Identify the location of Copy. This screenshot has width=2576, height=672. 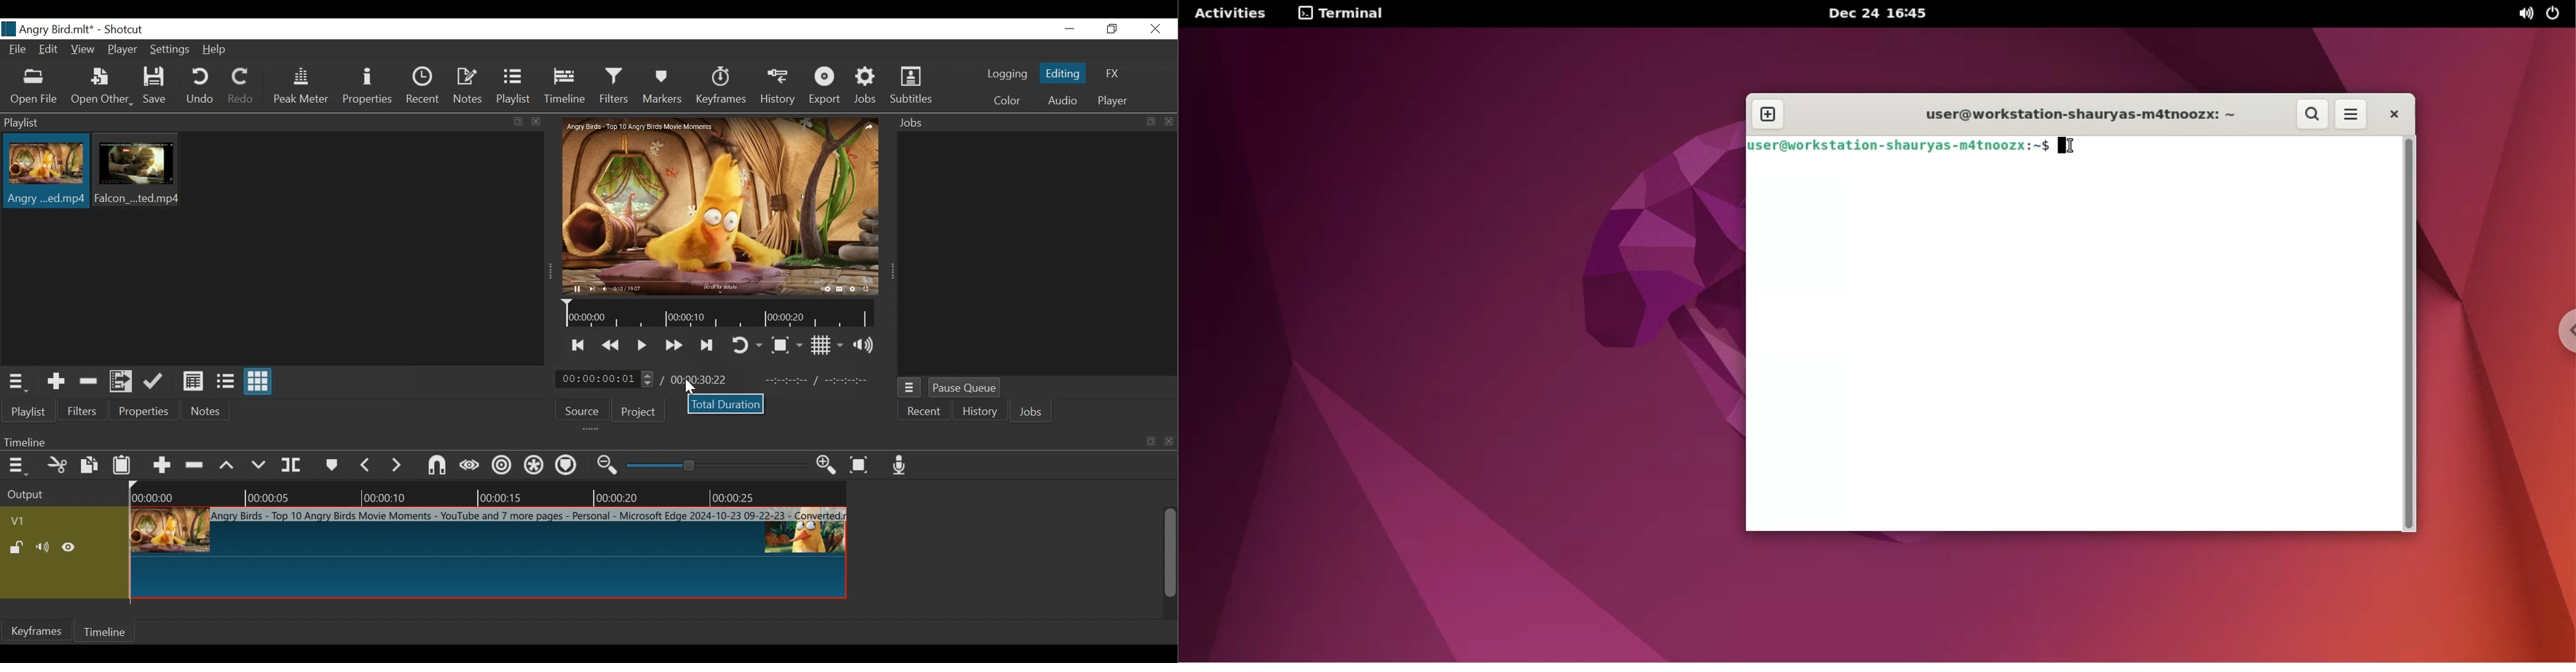
(91, 465).